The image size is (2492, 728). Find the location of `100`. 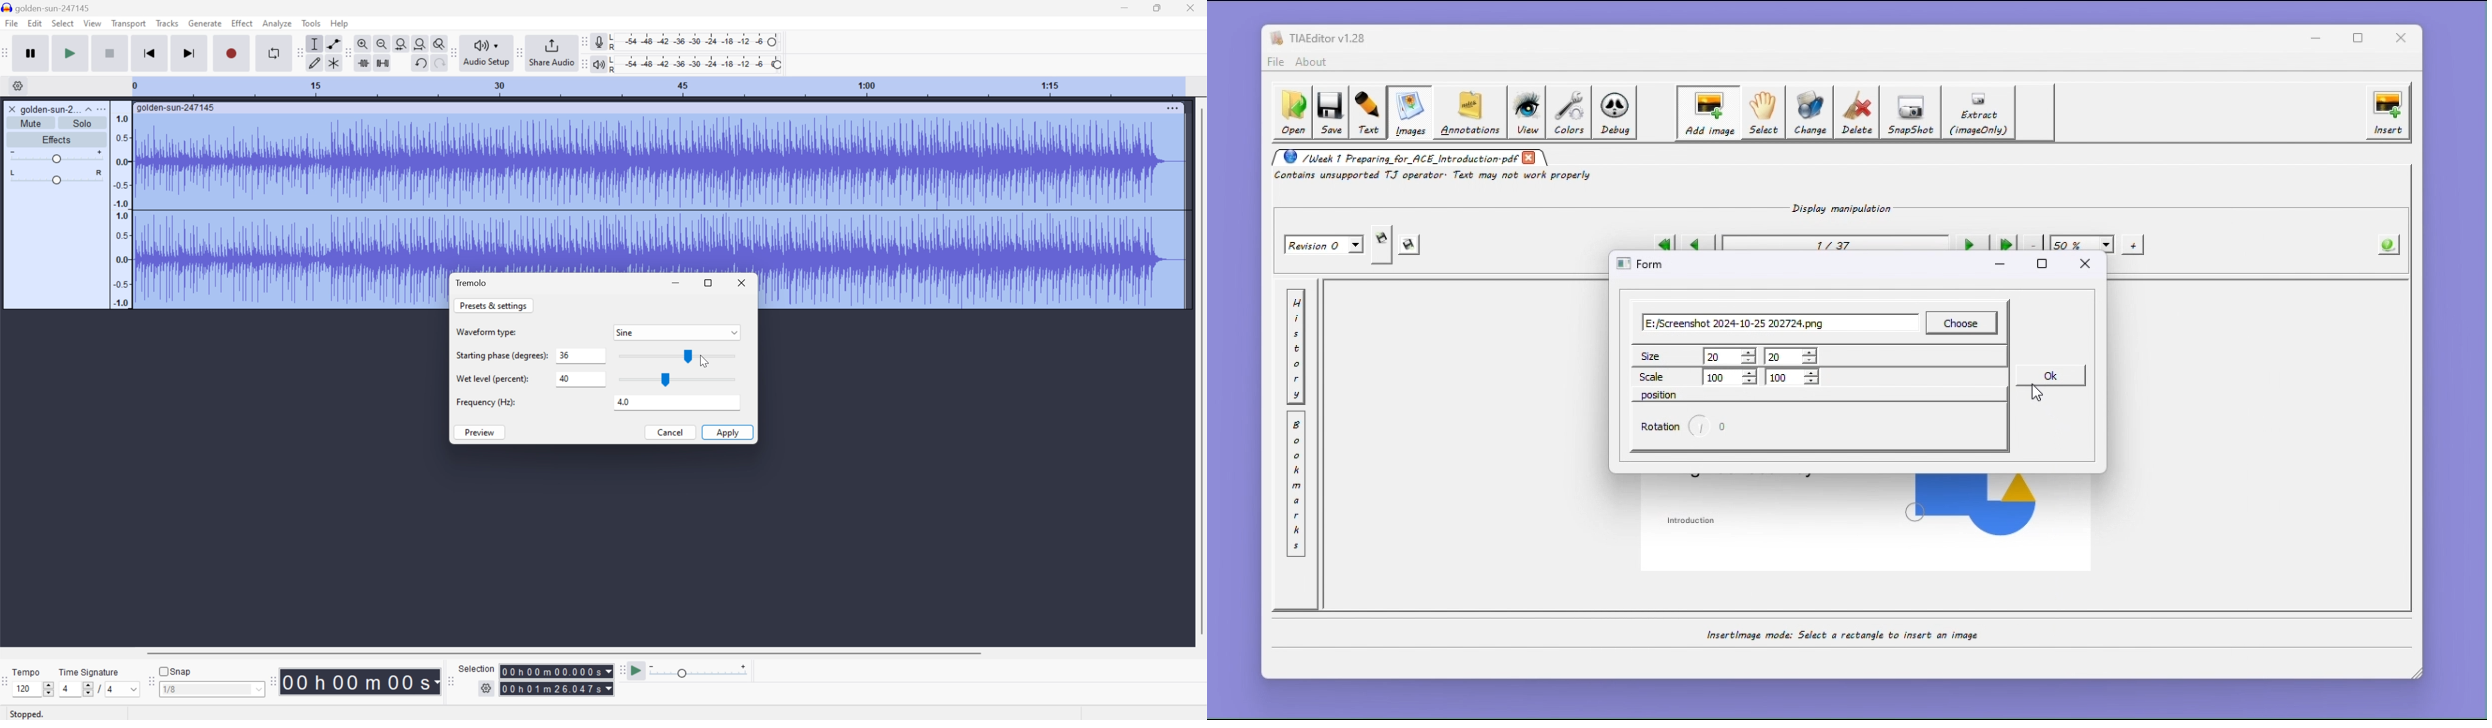

100 is located at coordinates (1730, 377).